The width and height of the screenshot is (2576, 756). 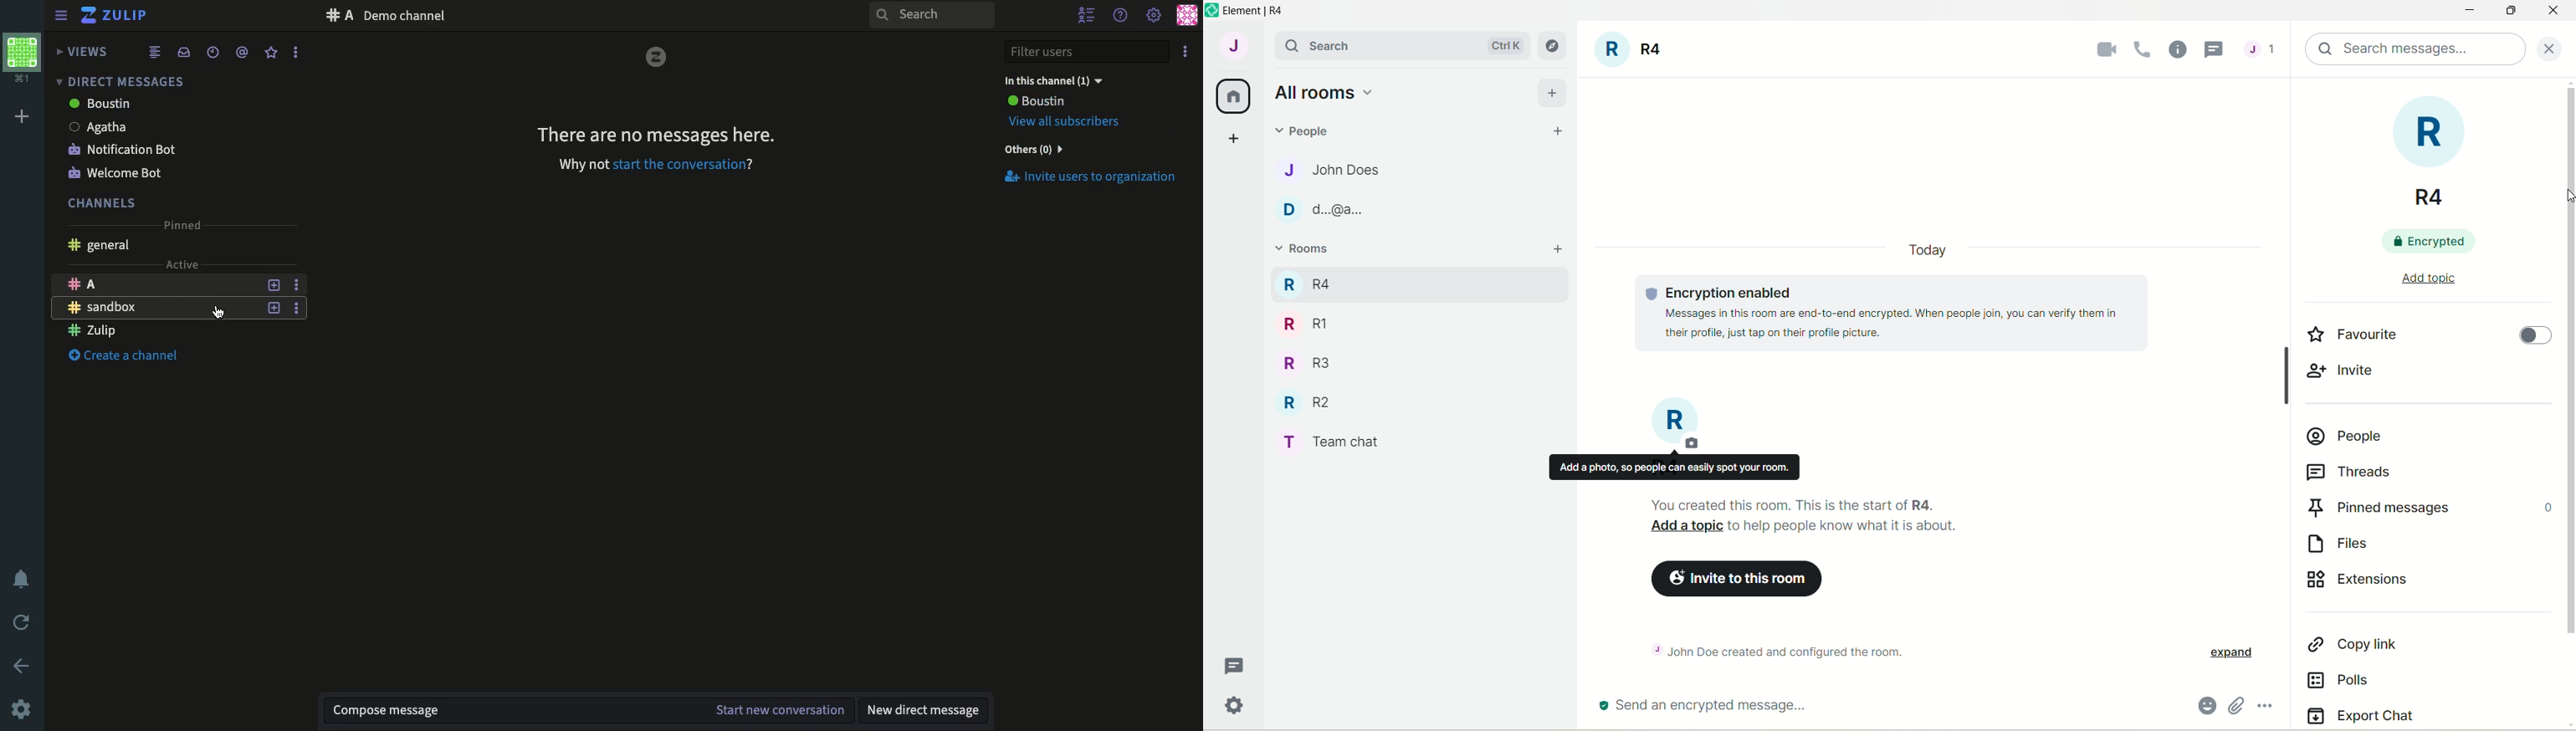 I want to click on close, so click(x=2555, y=47).